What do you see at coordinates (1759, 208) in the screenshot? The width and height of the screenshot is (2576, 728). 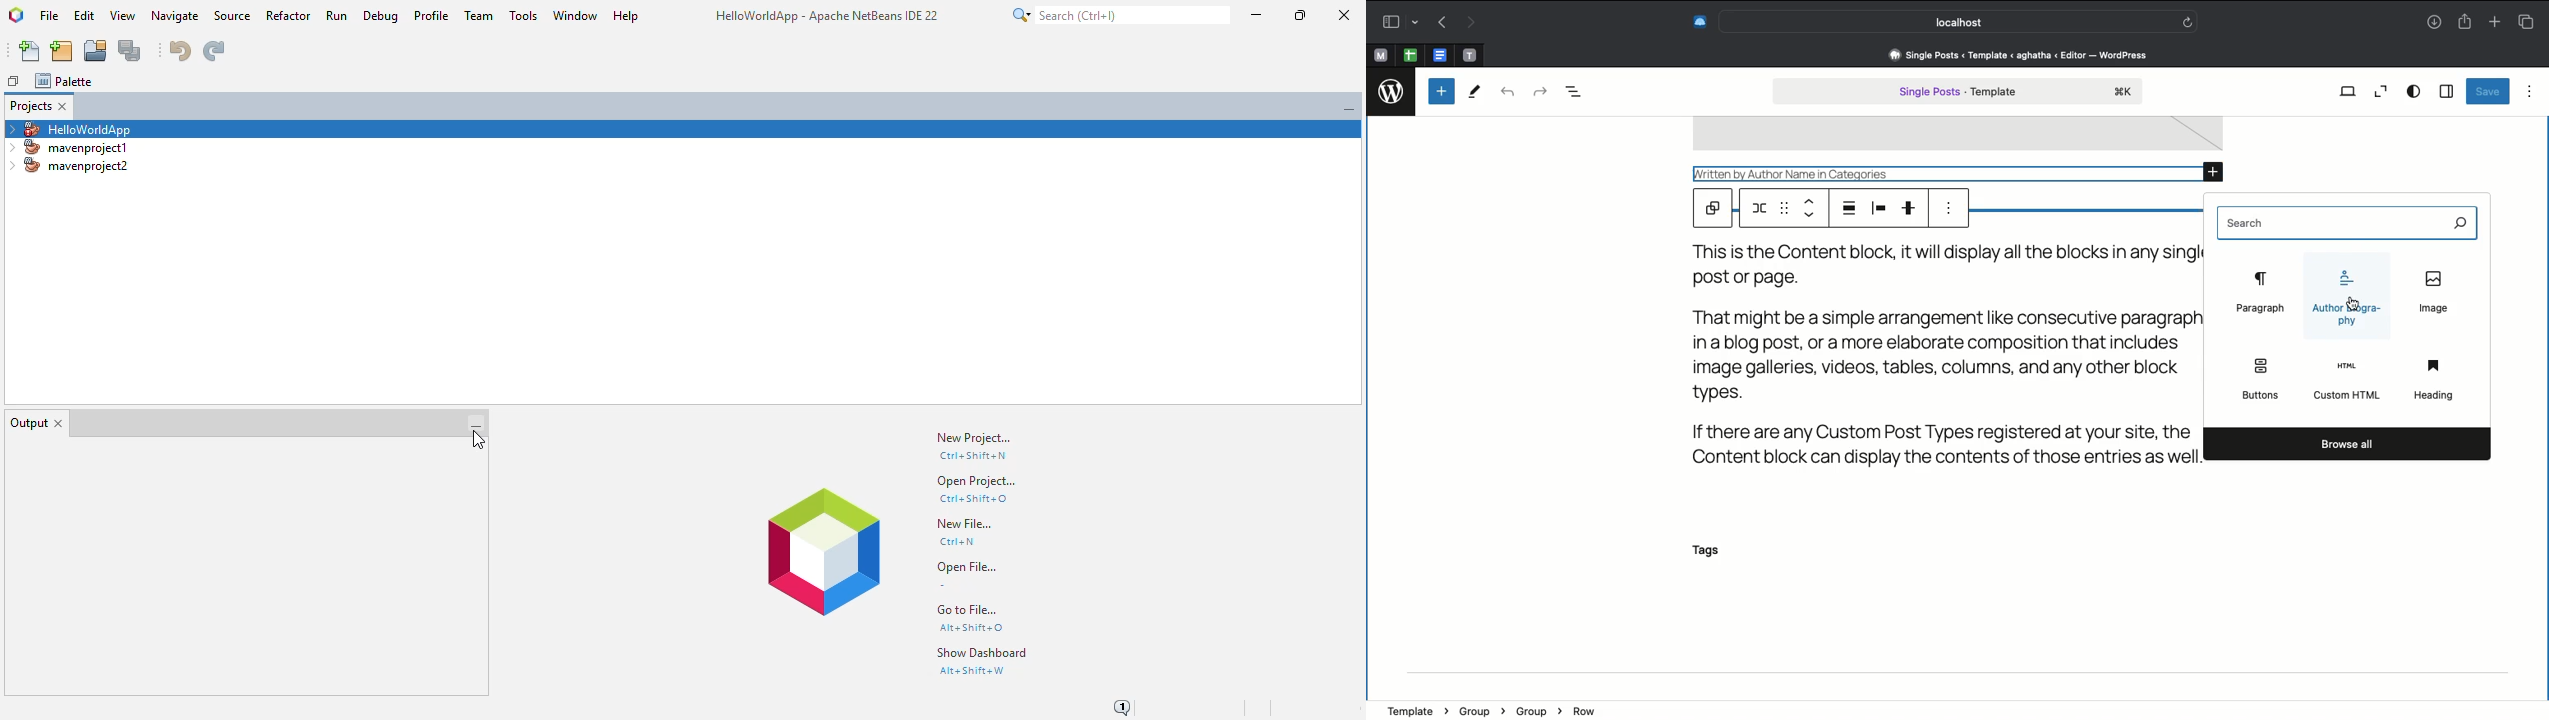 I see `Row` at bounding box center [1759, 208].